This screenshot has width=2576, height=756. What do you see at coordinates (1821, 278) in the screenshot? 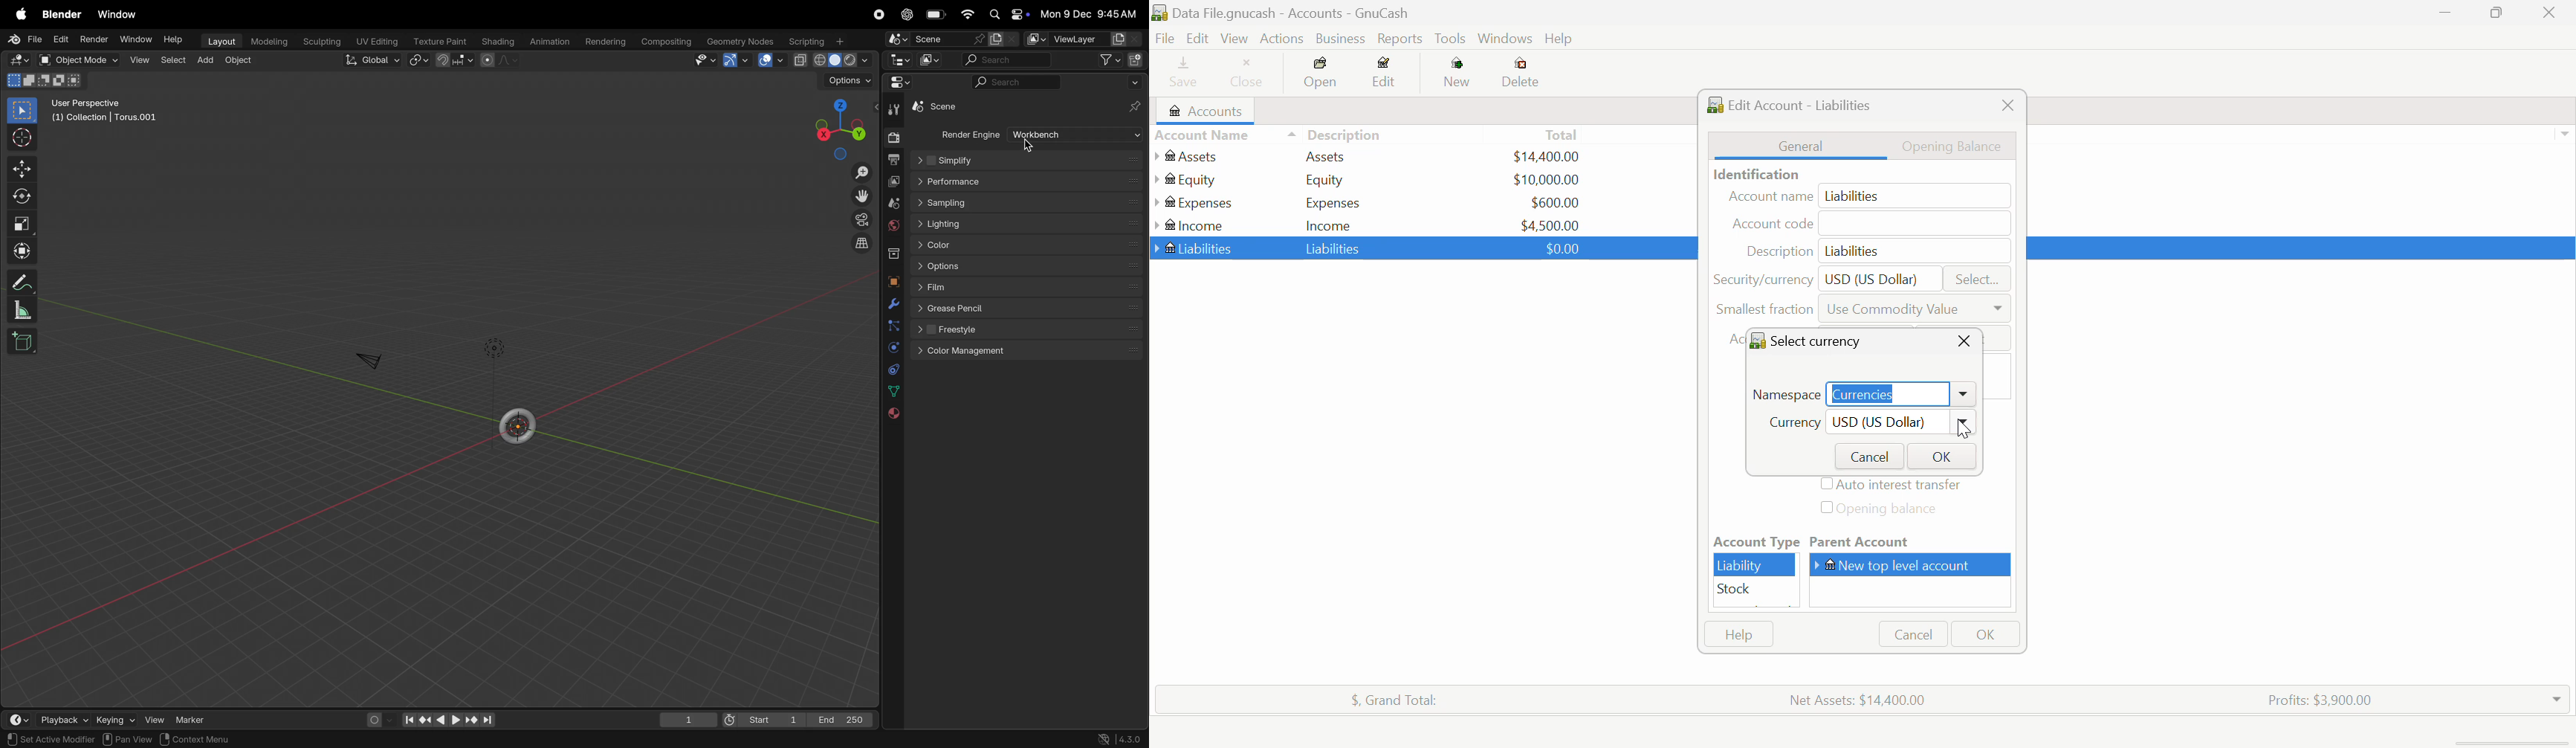
I see `Security/currency: USD (US Dollar)` at bounding box center [1821, 278].